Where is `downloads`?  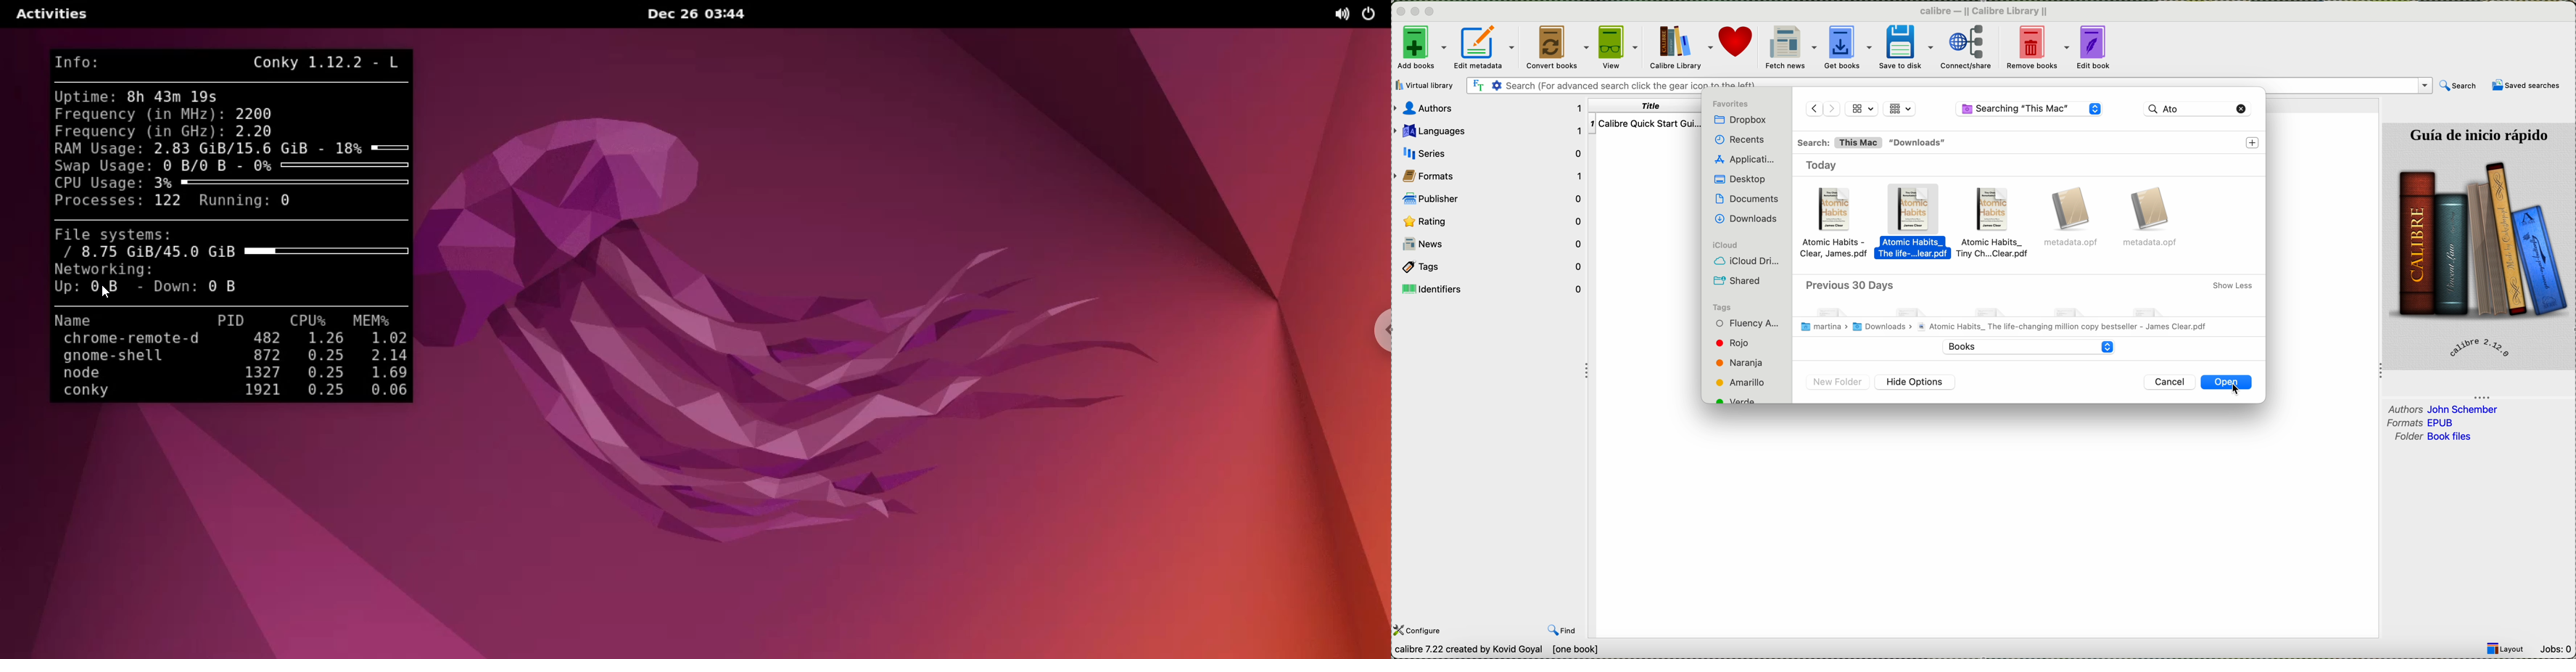
downloads is located at coordinates (1747, 218).